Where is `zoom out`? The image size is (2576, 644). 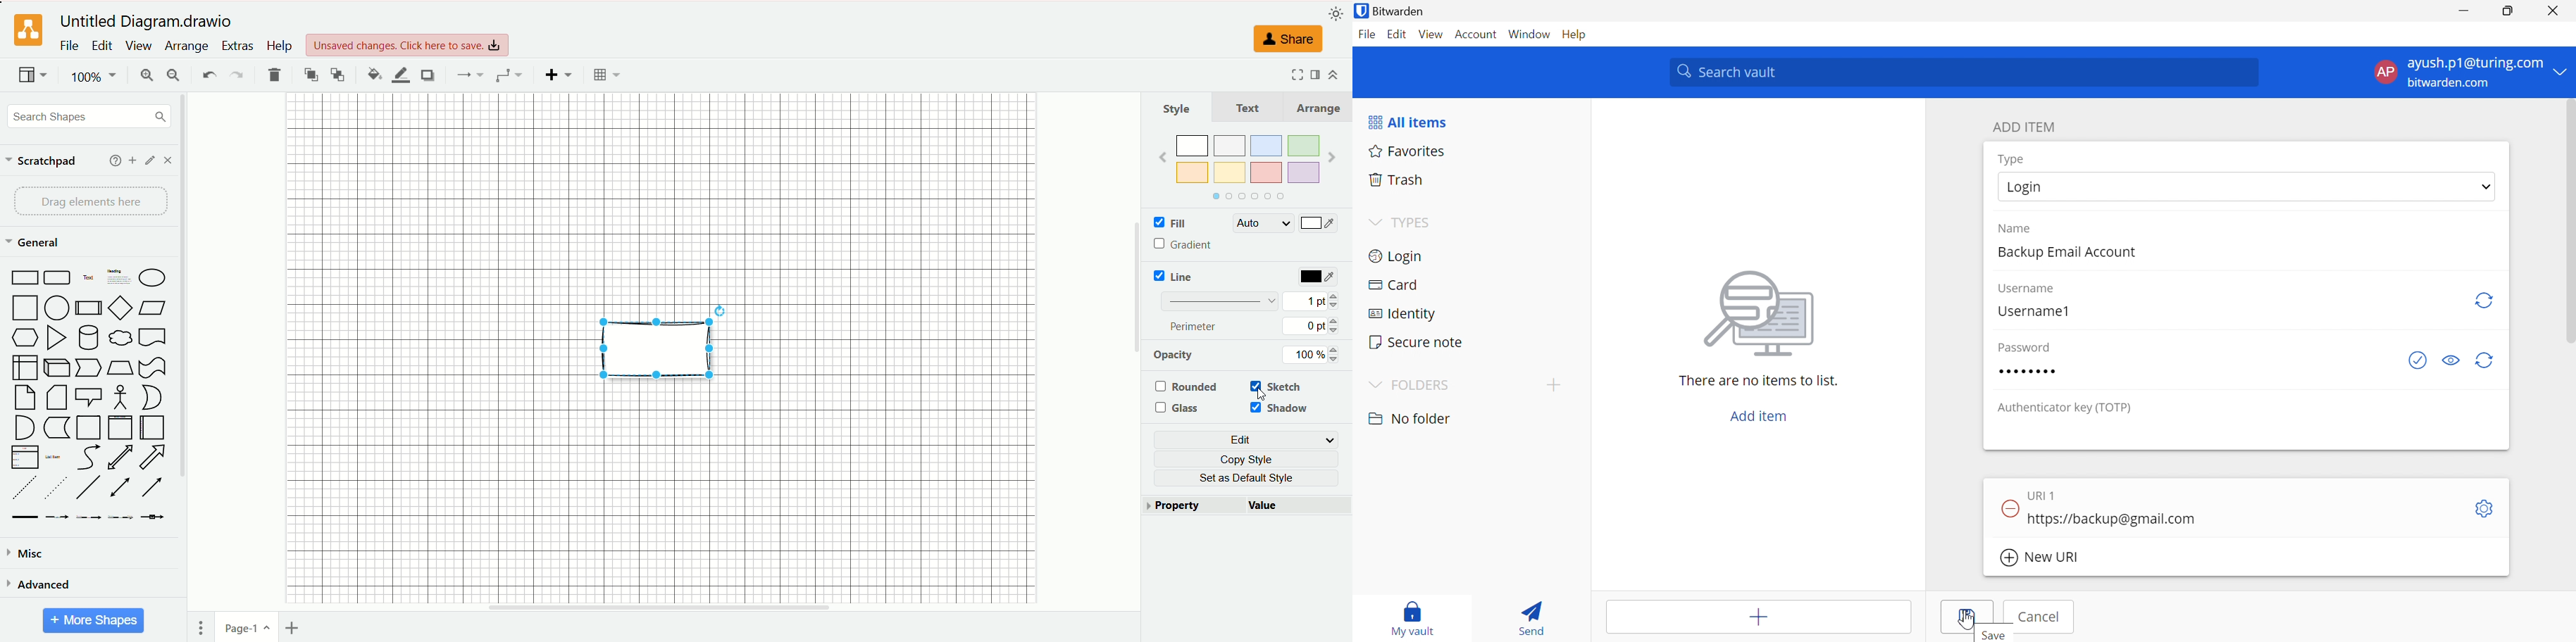
zoom out is located at coordinates (174, 75).